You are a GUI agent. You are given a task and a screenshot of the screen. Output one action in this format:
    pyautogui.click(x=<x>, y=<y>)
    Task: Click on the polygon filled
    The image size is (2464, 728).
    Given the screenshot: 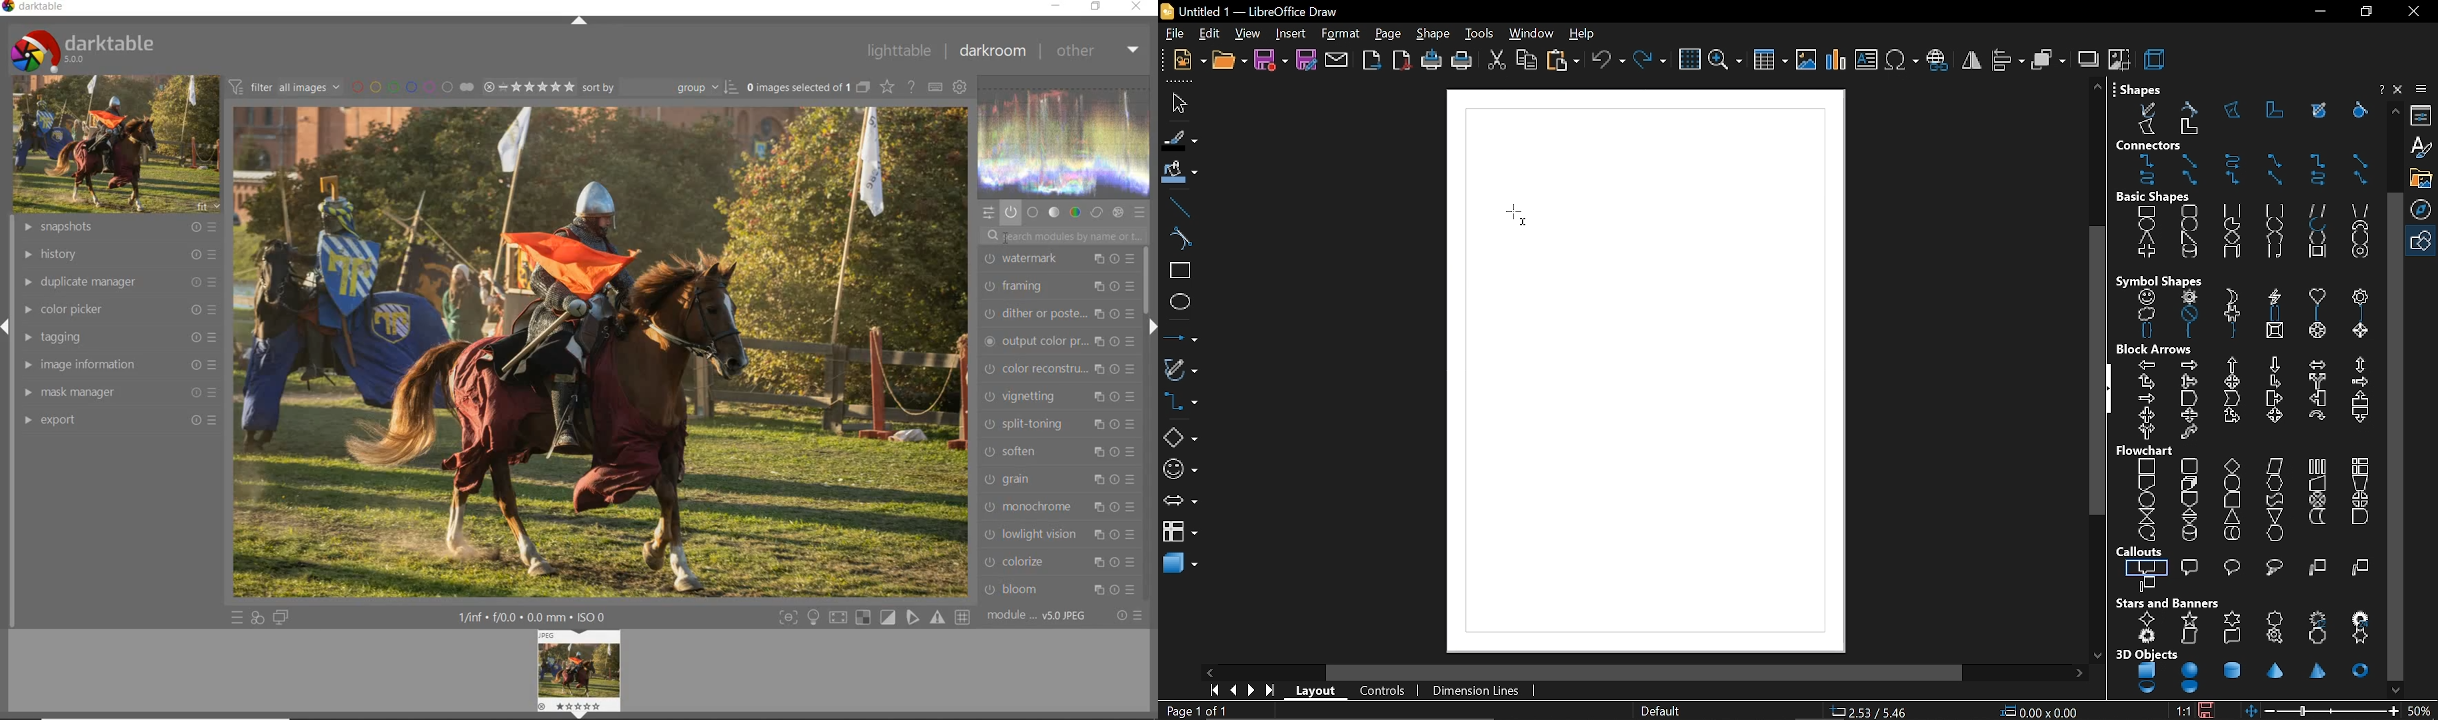 What is the action you would take?
    pyautogui.click(x=2147, y=128)
    